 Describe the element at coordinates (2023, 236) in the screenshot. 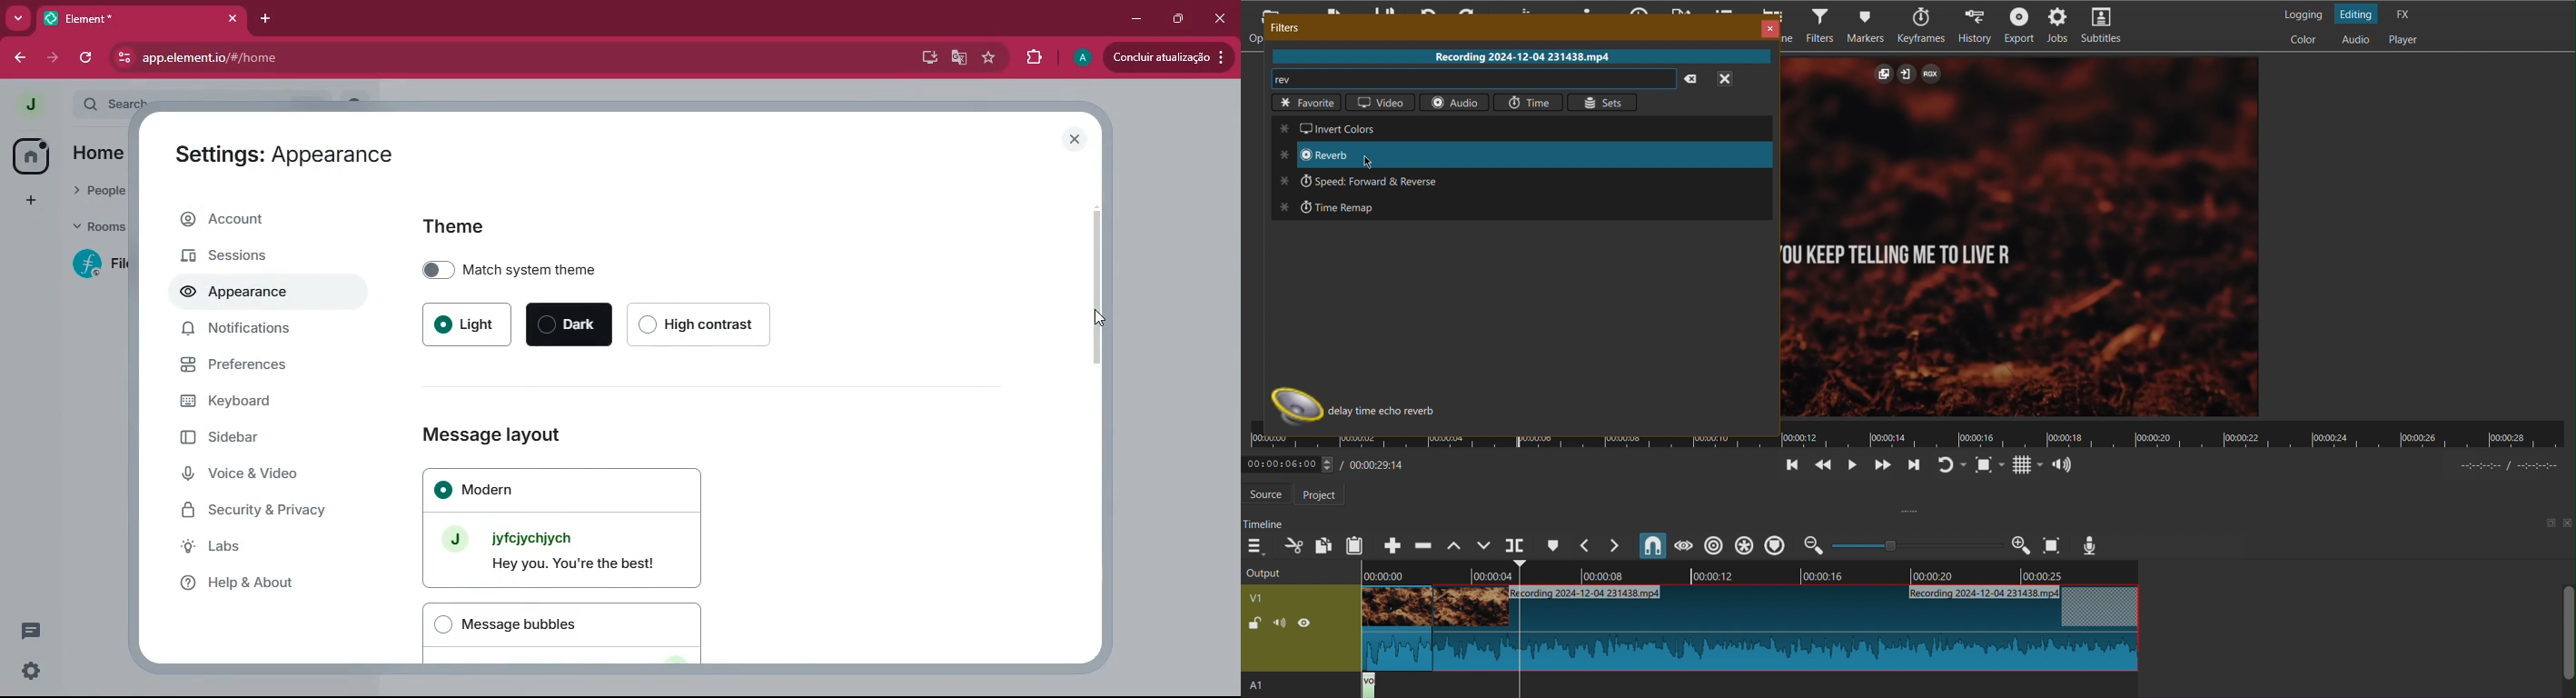

I see `Clip View` at that location.